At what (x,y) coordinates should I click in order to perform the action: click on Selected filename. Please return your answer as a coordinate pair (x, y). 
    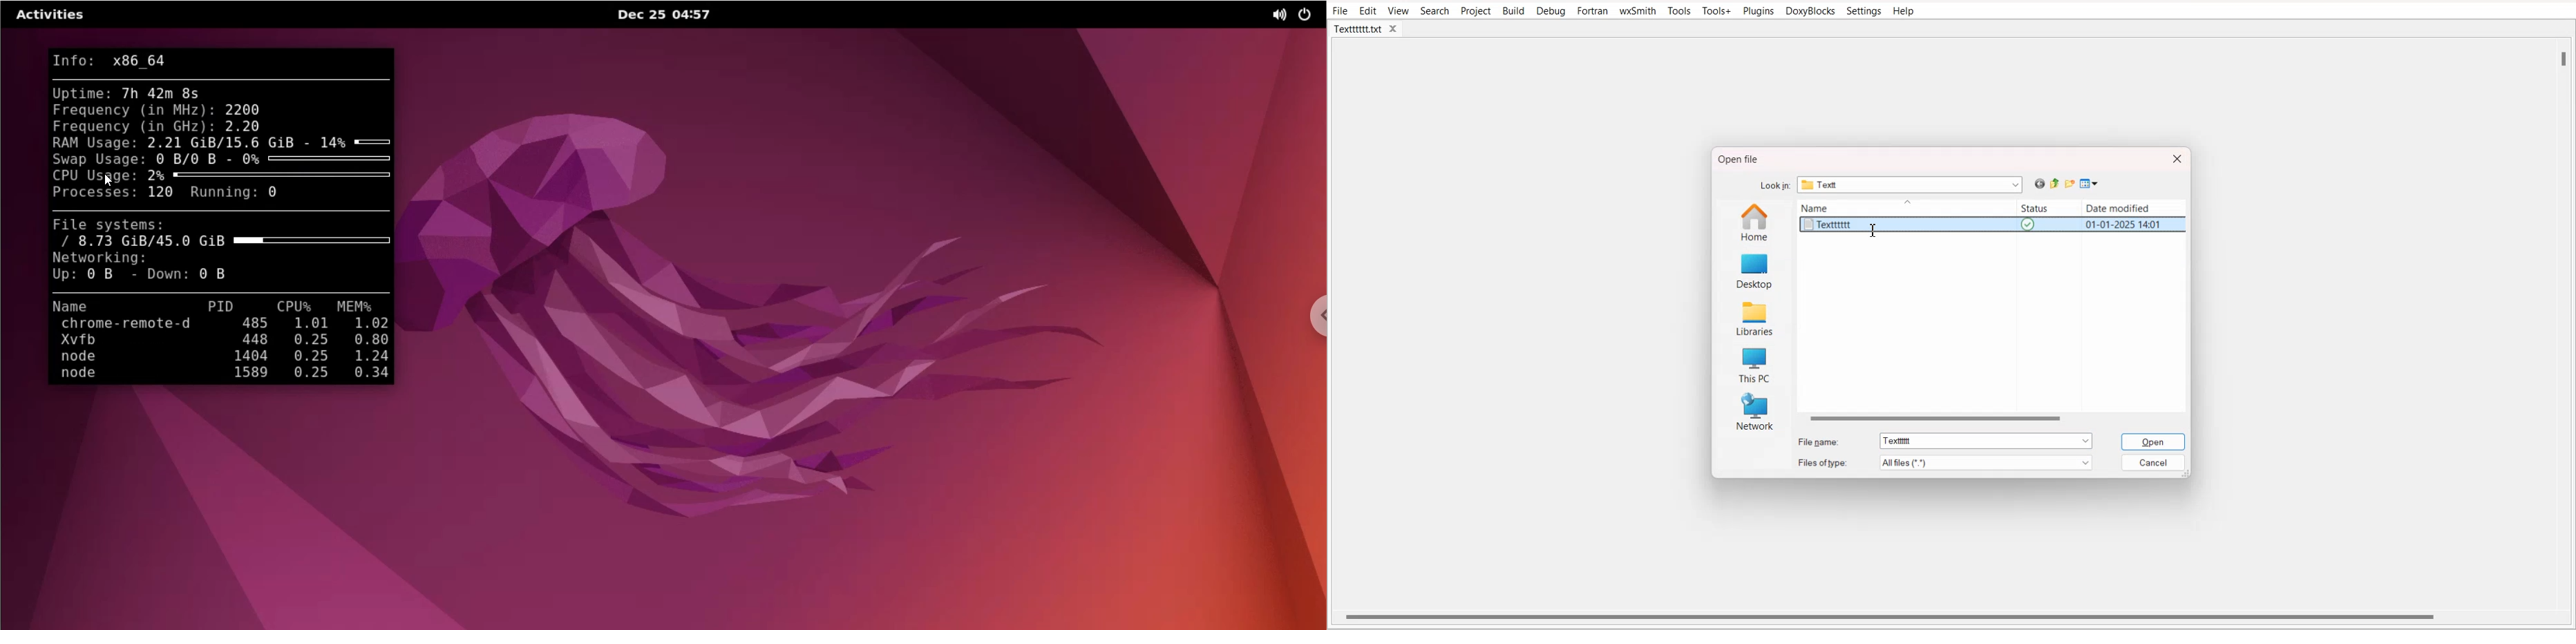
    Looking at the image, I should click on (1987, 441).